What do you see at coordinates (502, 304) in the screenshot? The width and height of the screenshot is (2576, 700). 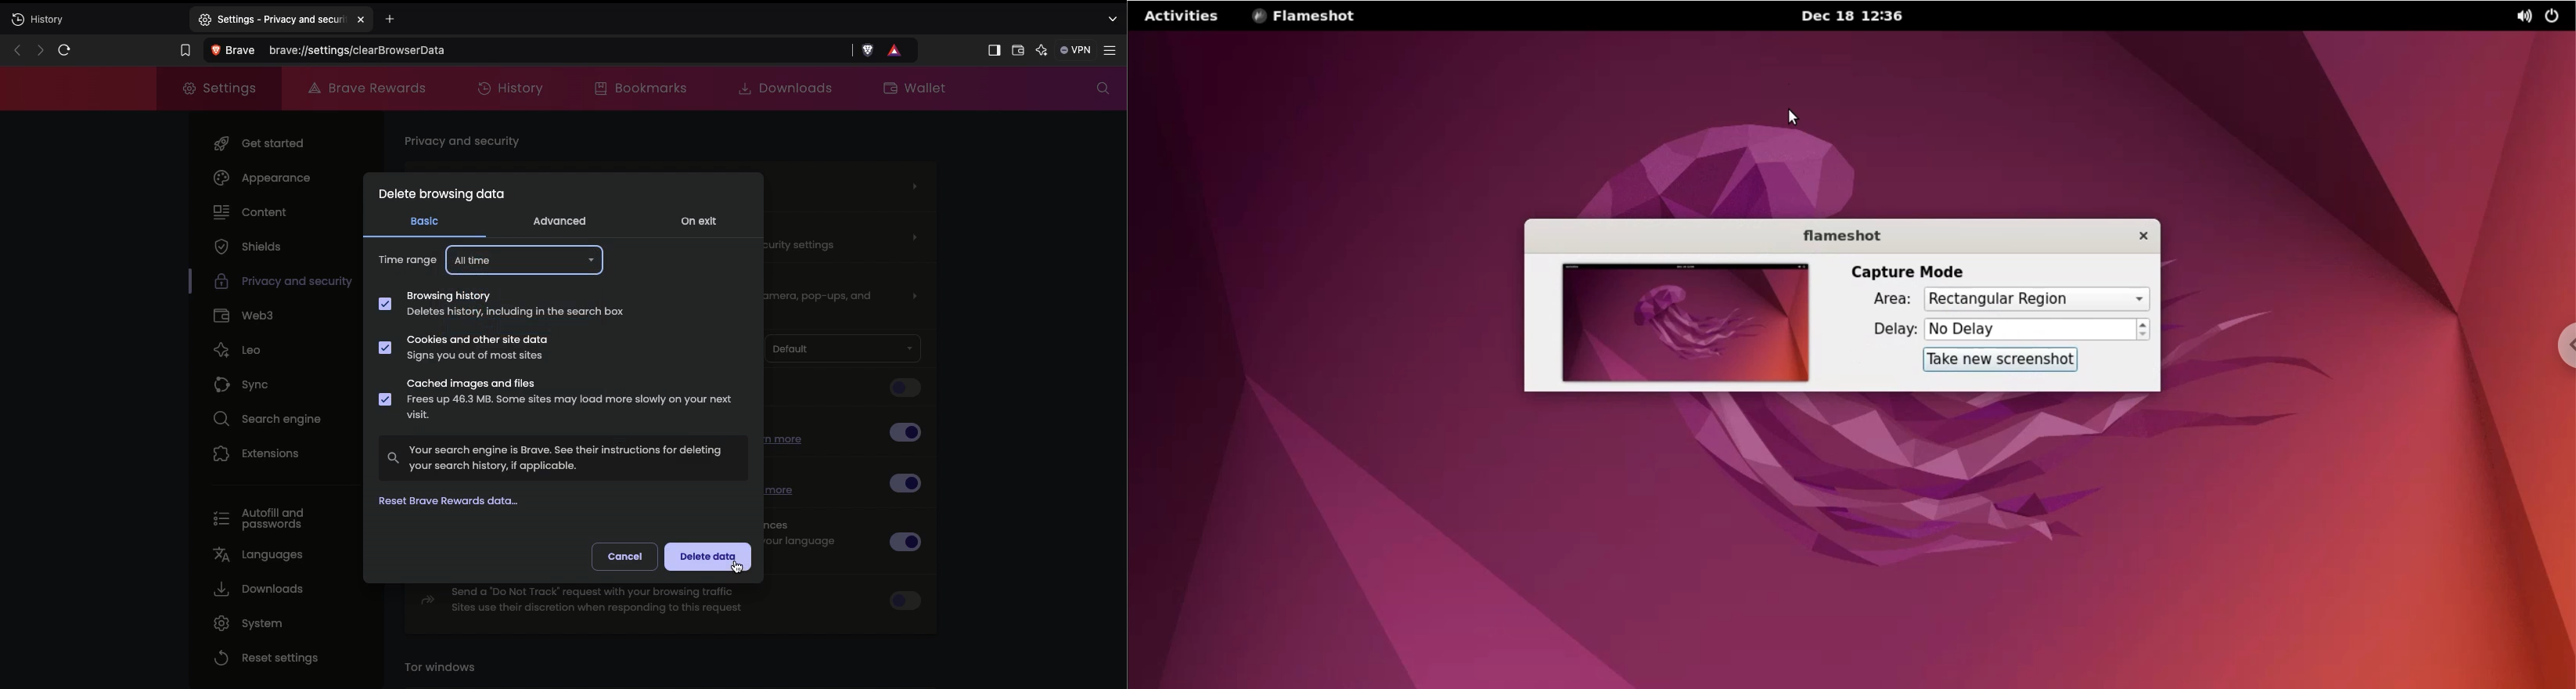 I see `Browsing history
Deletes history, including in the search box` at bounding box center [502, 304].